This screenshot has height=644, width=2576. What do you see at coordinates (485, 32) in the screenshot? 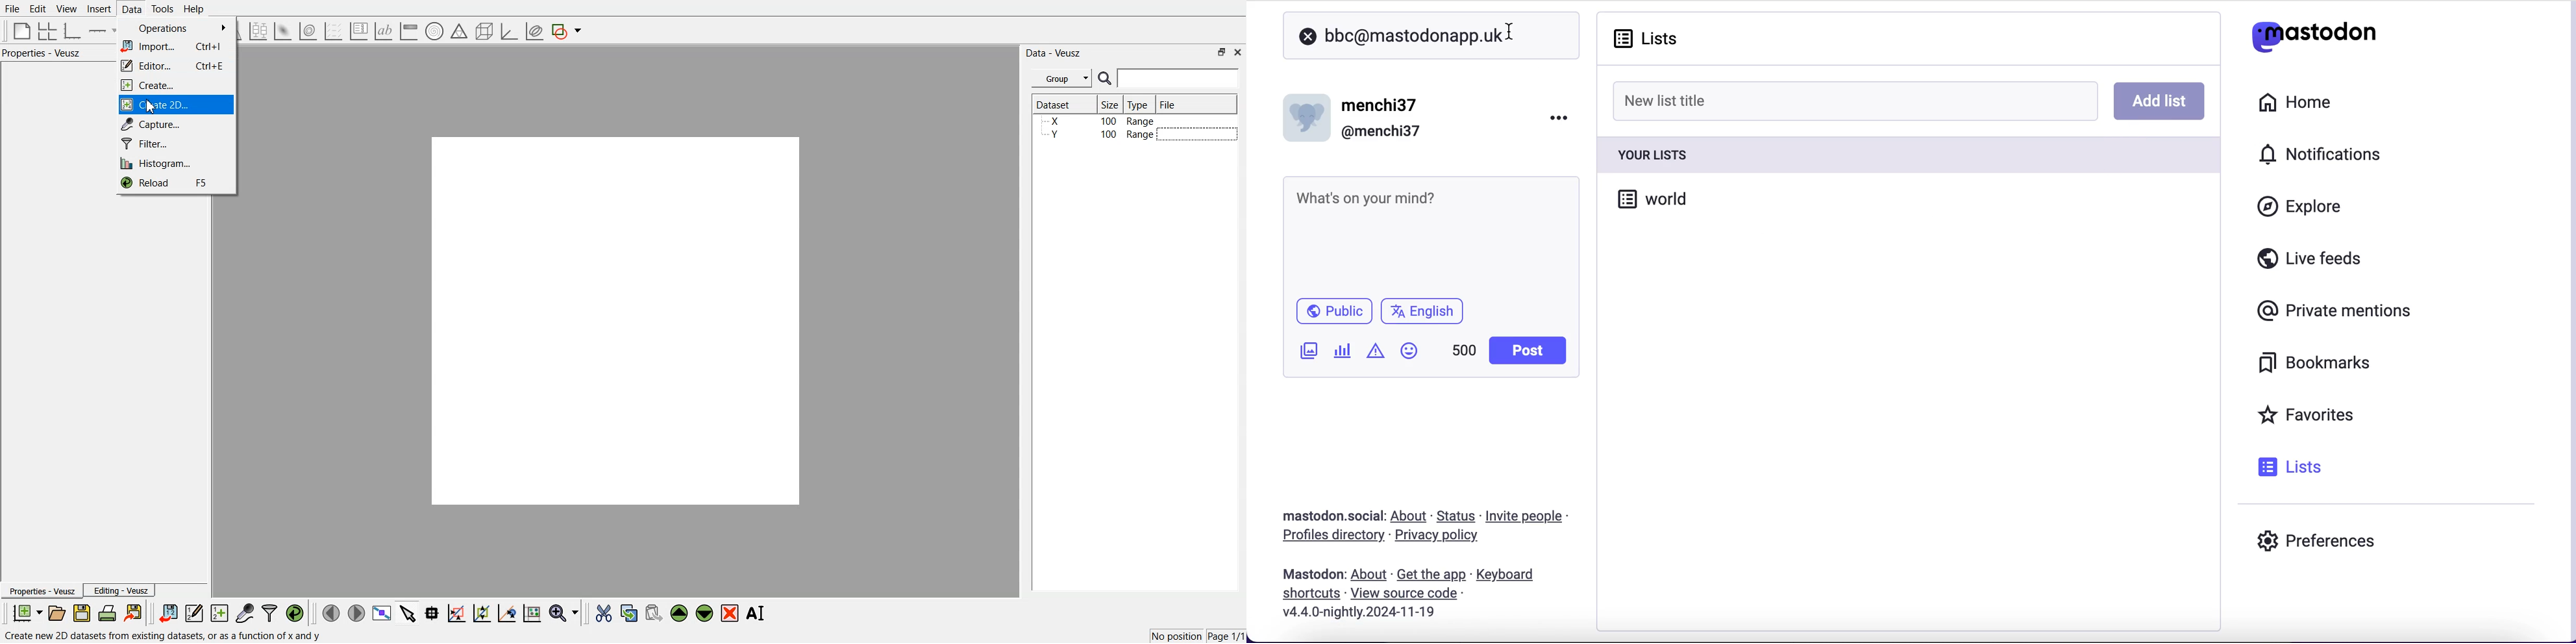
I see `3D Scene` at bounding box center [485, 32].